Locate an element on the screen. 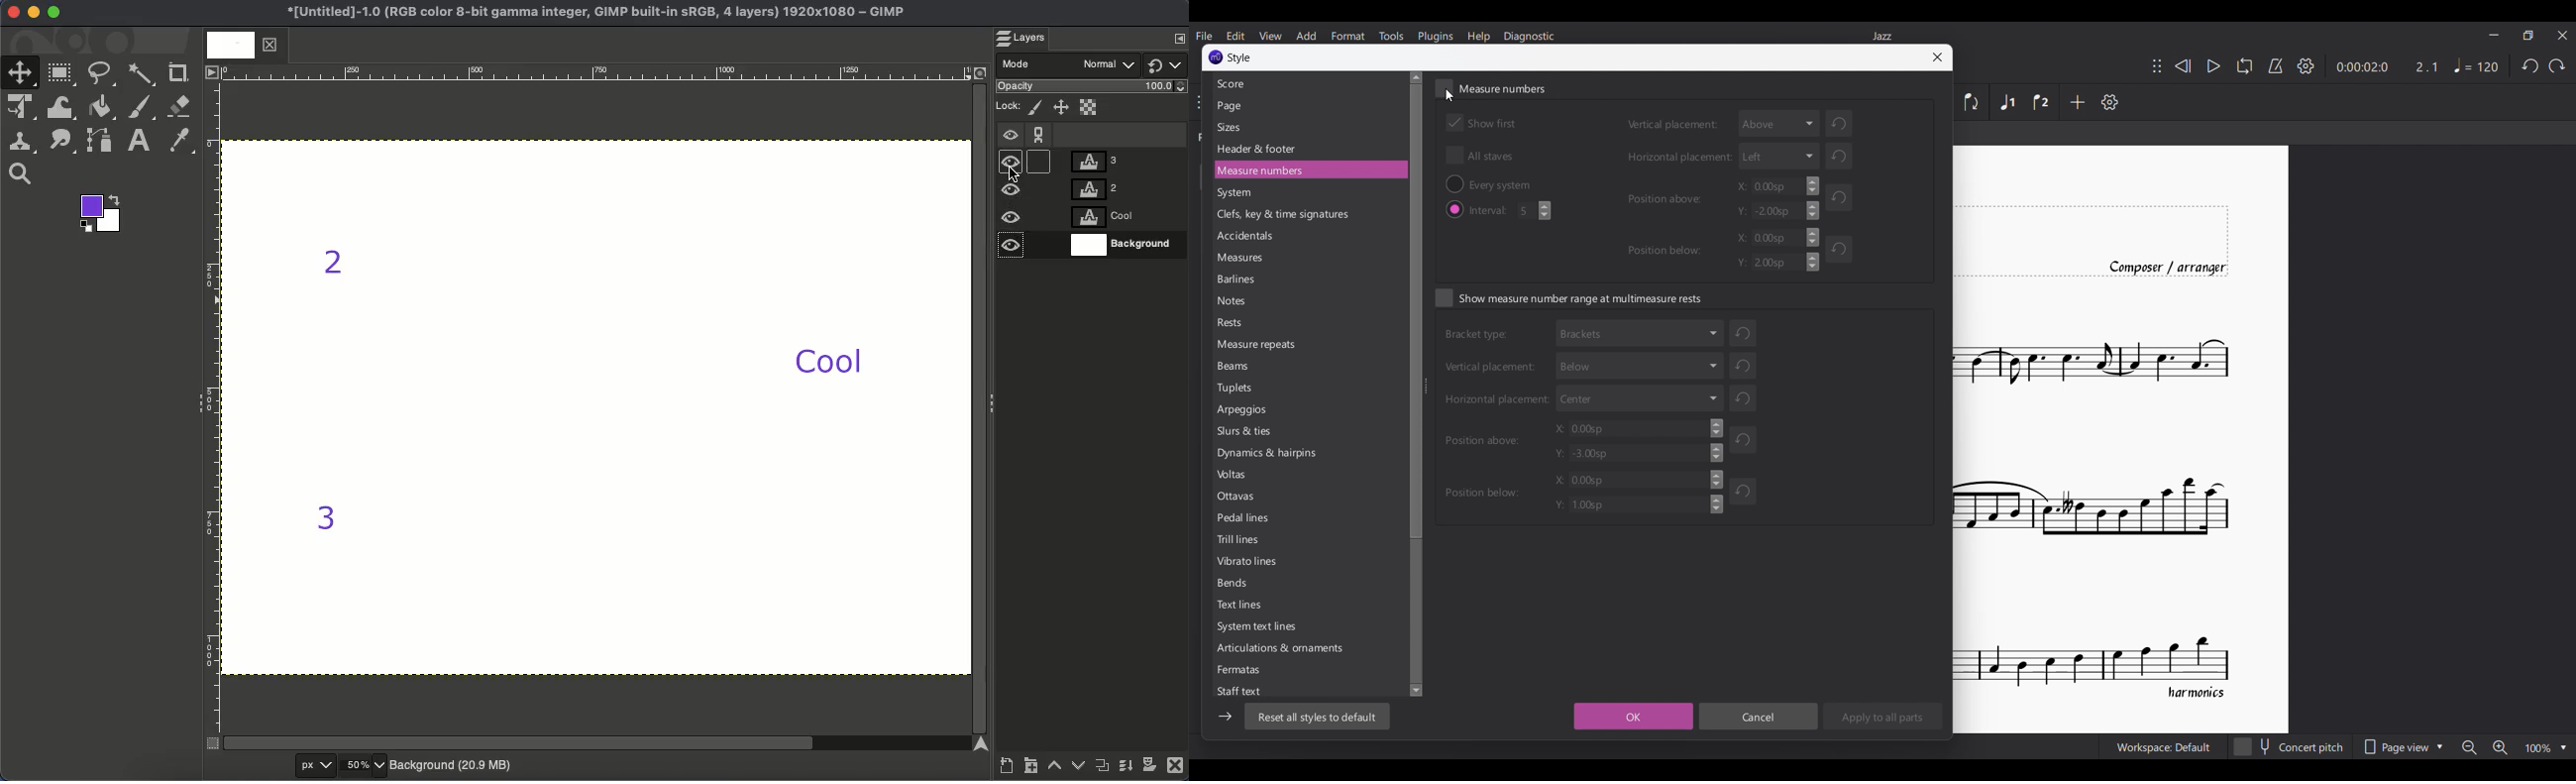 This screenshot has height=784, width=2576. Visible is located at coordinates (1012, 218).